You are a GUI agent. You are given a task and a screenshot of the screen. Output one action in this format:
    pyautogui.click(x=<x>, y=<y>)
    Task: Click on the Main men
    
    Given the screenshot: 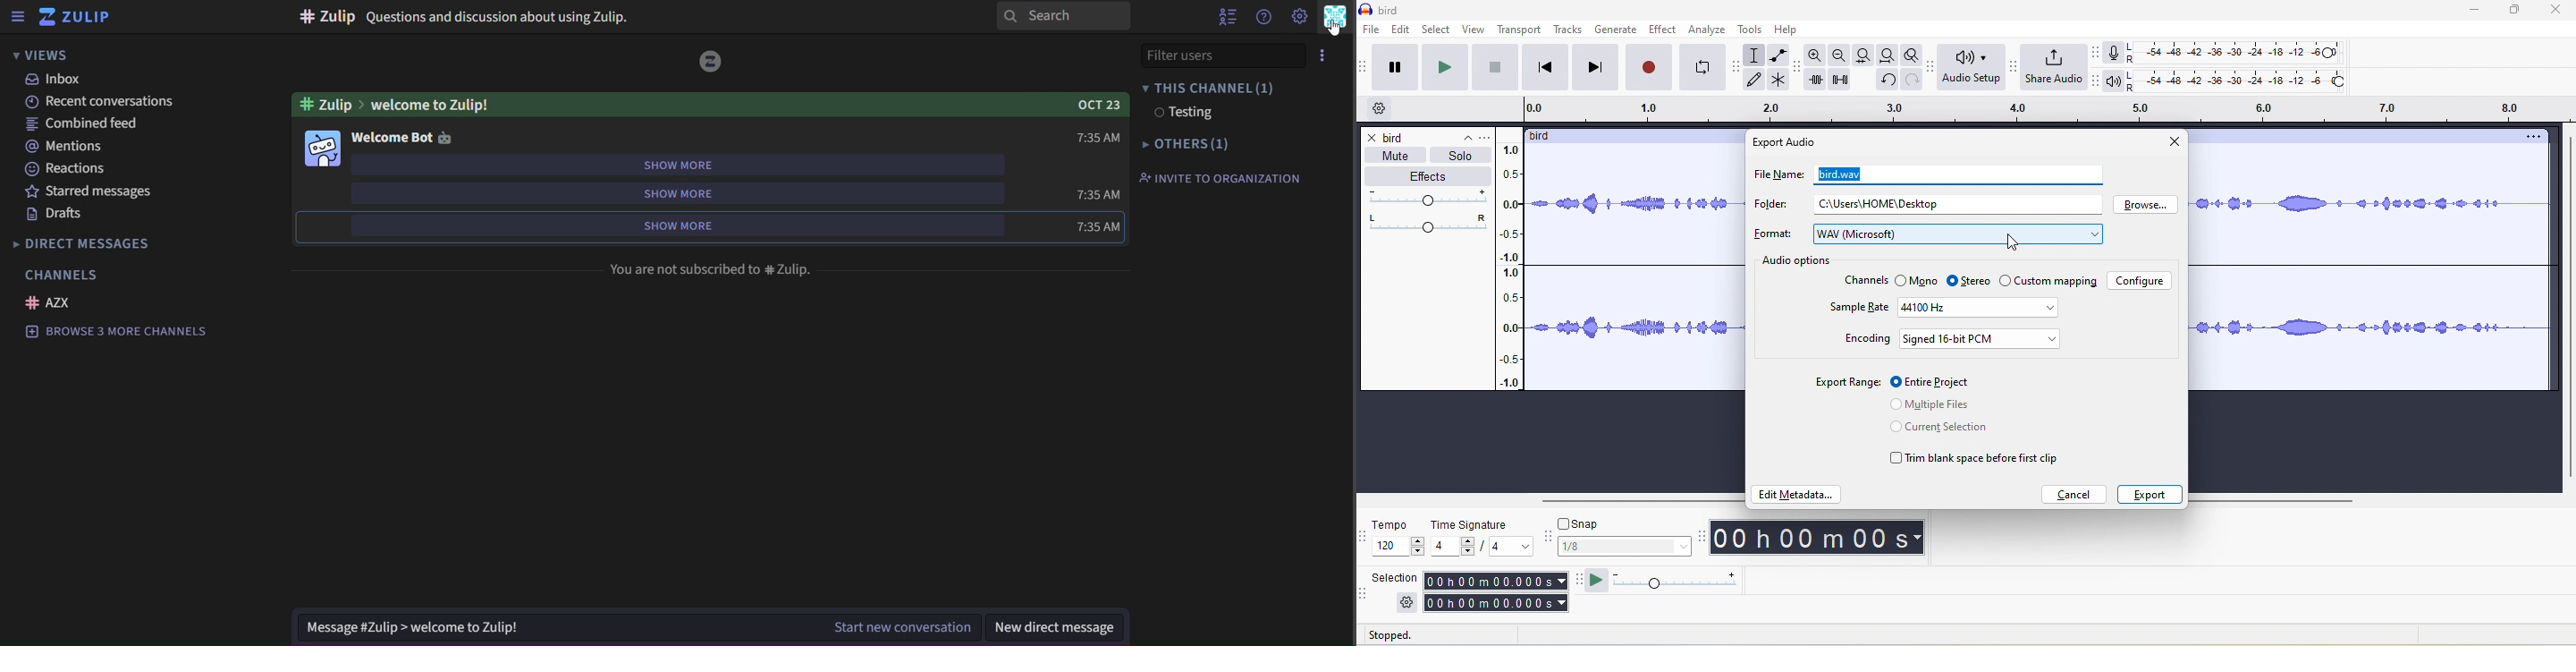 What is the action you would take?
    pyautogui.click(x=1335, y=21)
    